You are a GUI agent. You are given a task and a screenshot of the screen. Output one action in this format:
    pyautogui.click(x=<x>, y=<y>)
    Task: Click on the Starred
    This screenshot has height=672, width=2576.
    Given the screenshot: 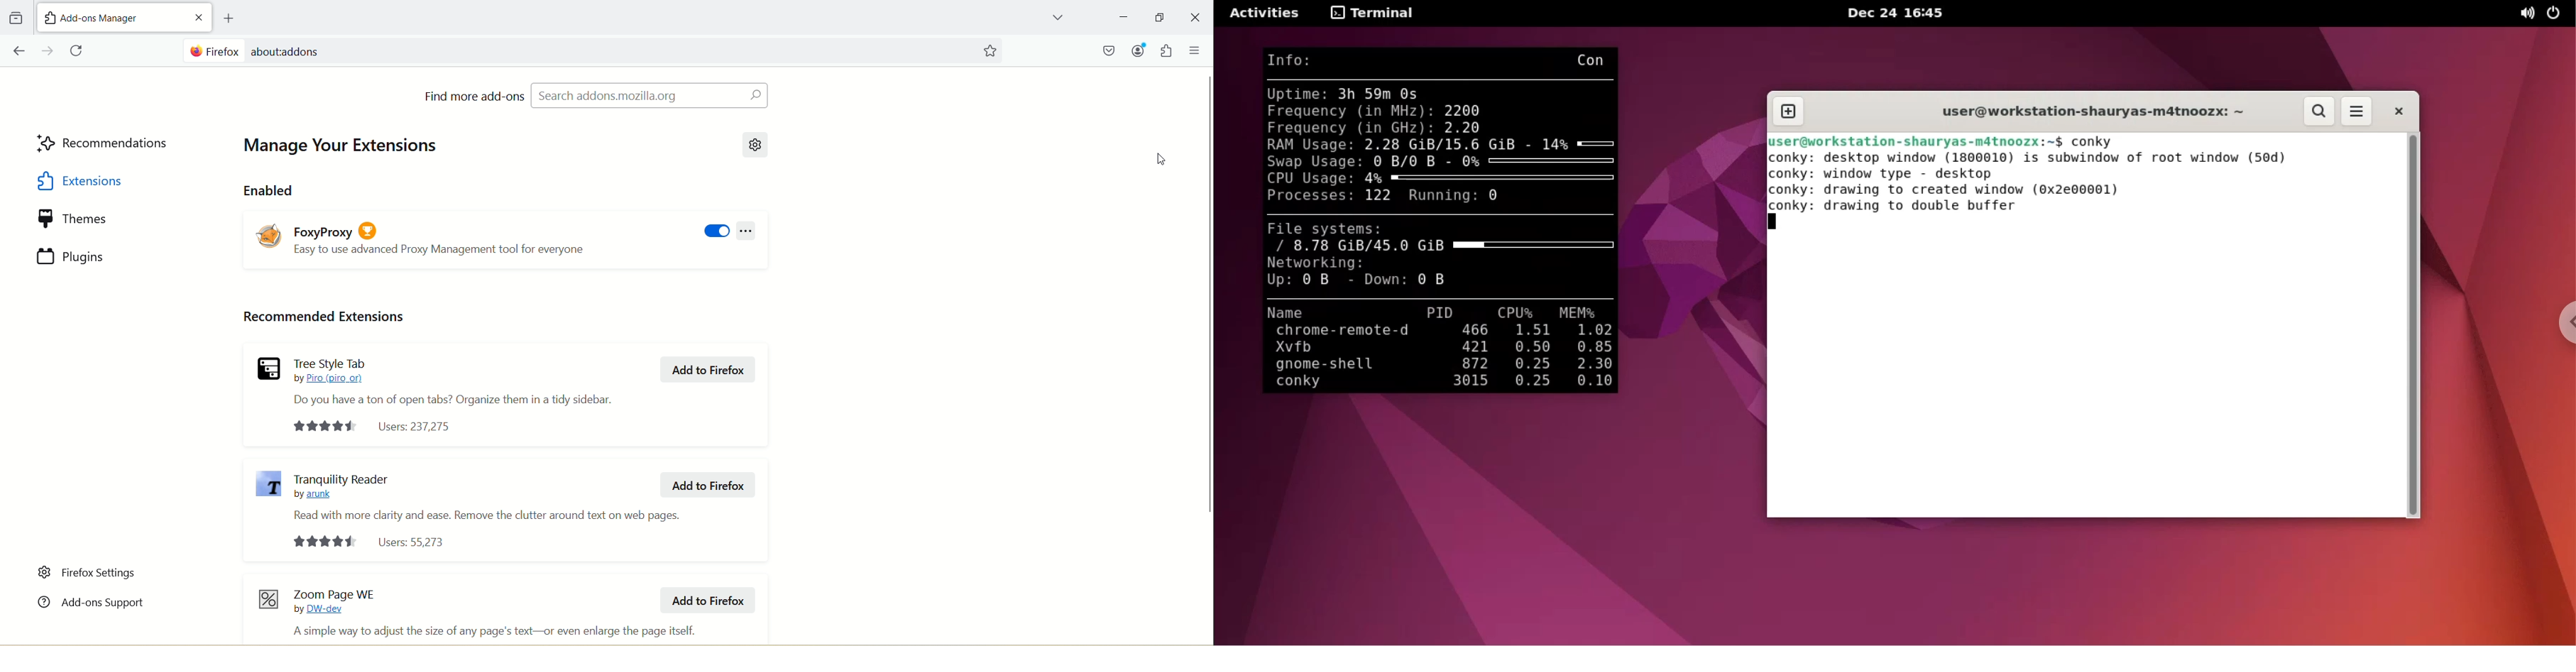 What is the action you would take?
    pyautogui.click(x=990, y=51)
    